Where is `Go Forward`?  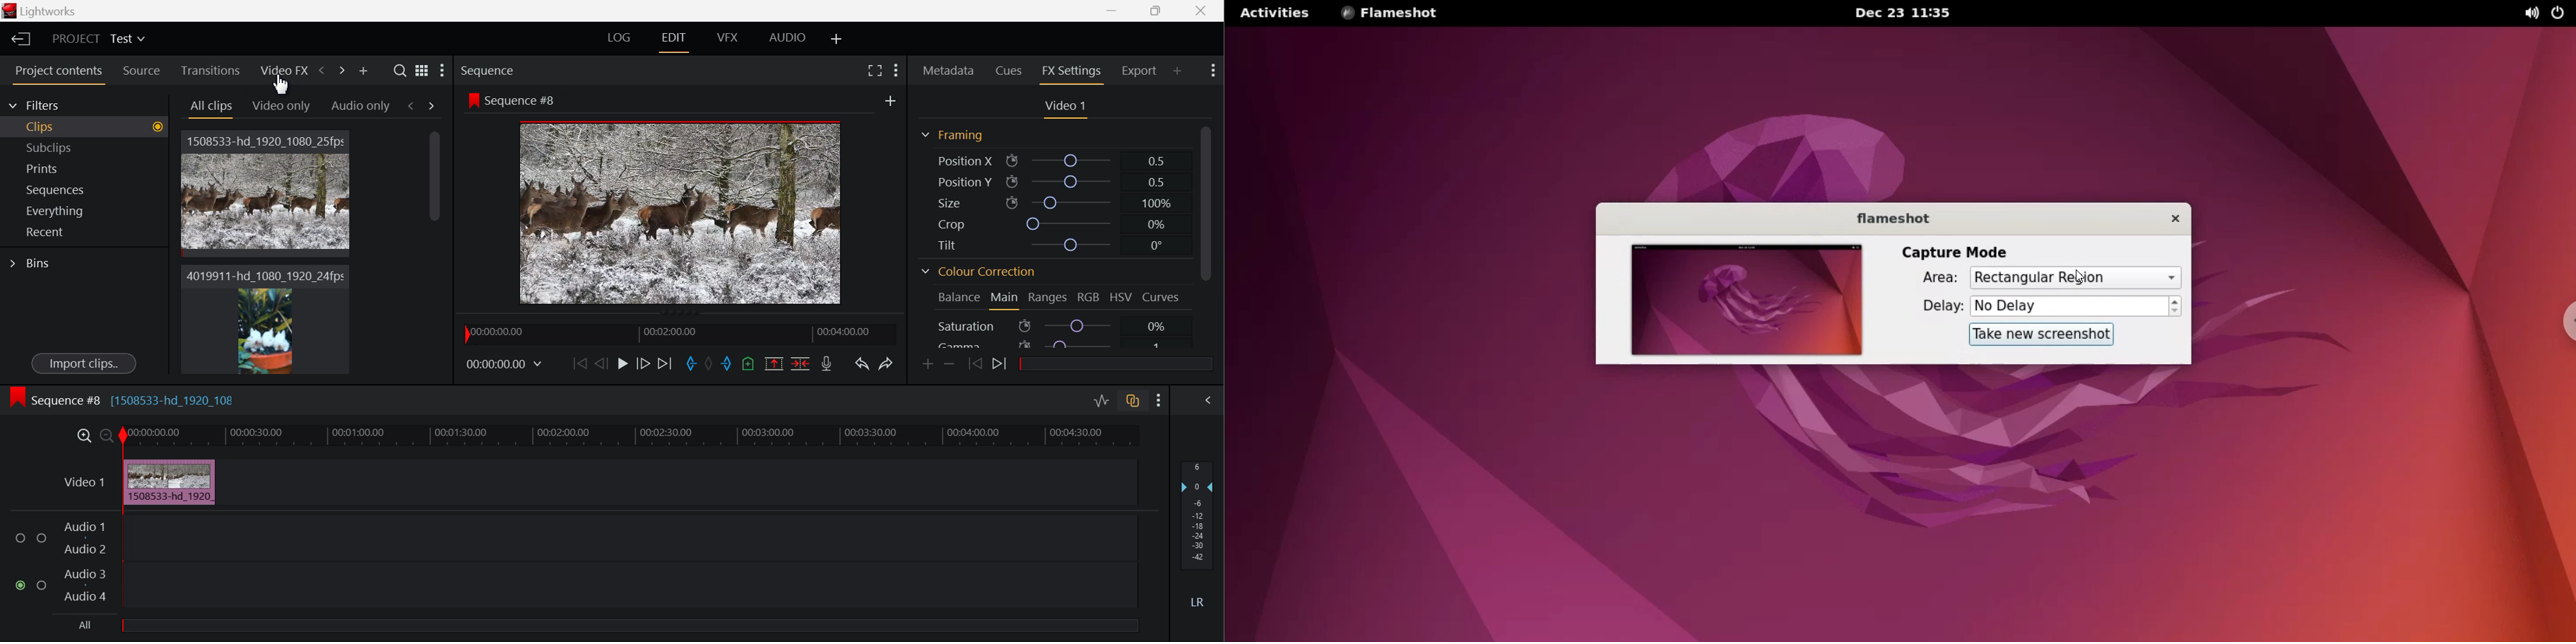 Go Forward is located at coordinates (646, 366).